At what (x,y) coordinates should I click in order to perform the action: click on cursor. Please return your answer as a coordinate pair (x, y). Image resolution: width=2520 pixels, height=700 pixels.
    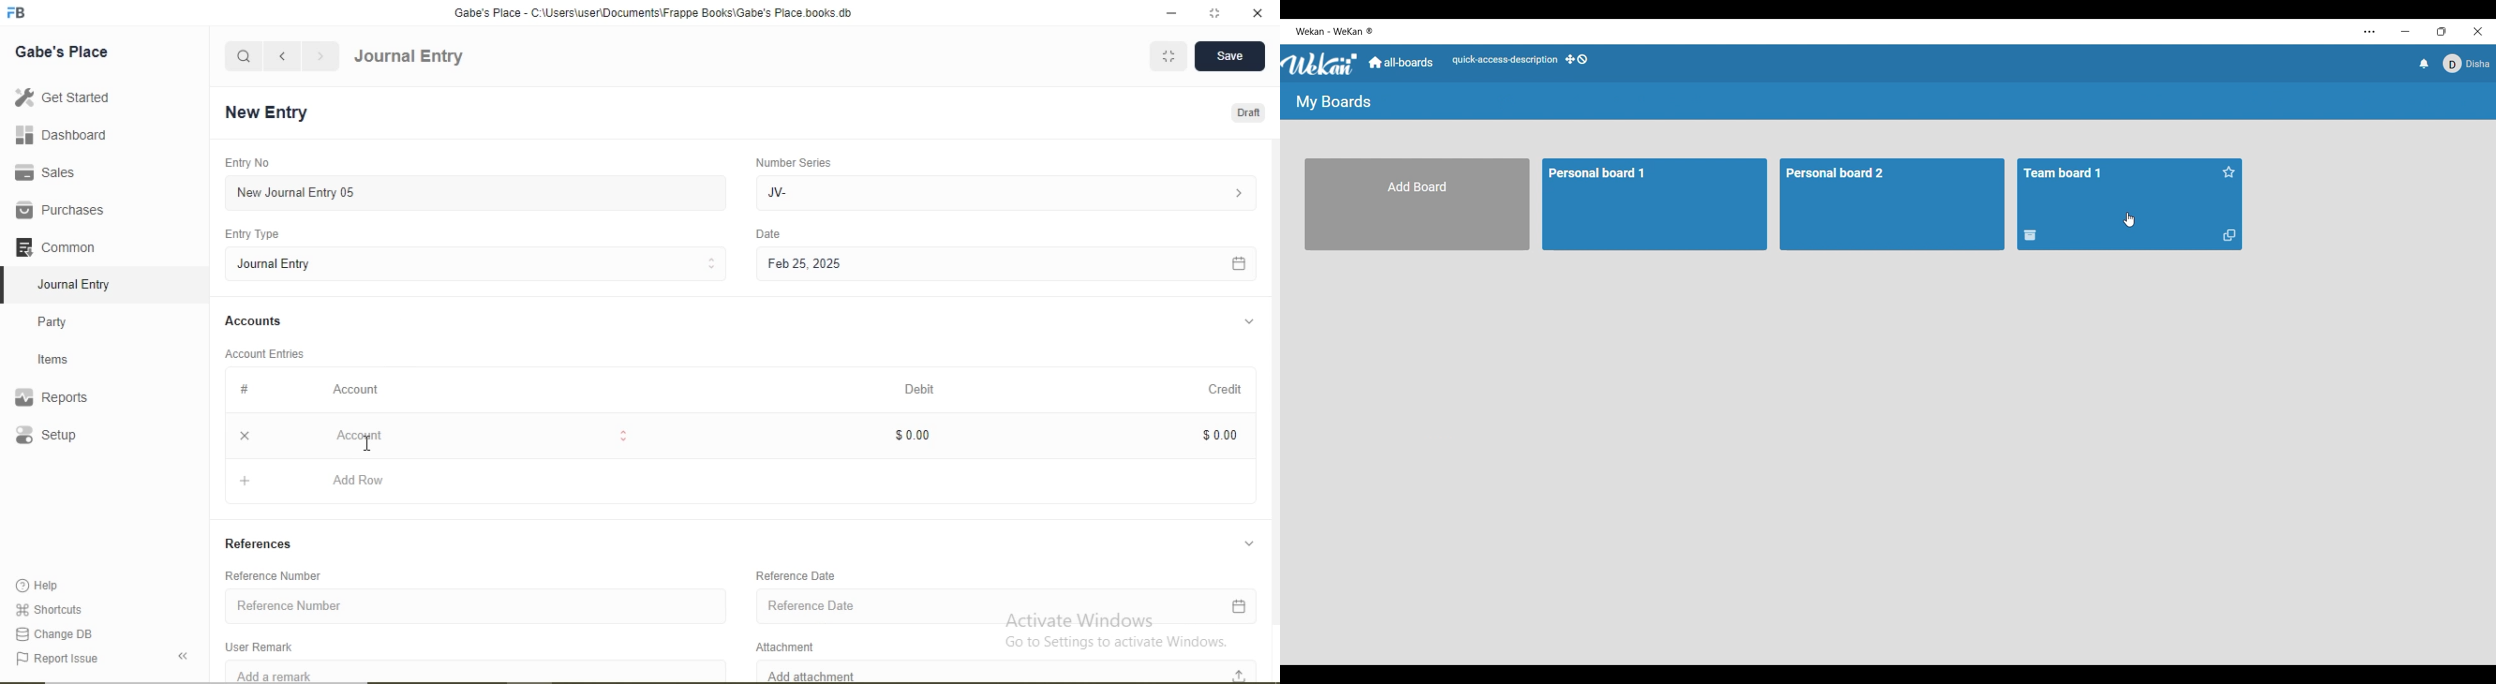
    Looking at the image, I should click on (2129, 220).